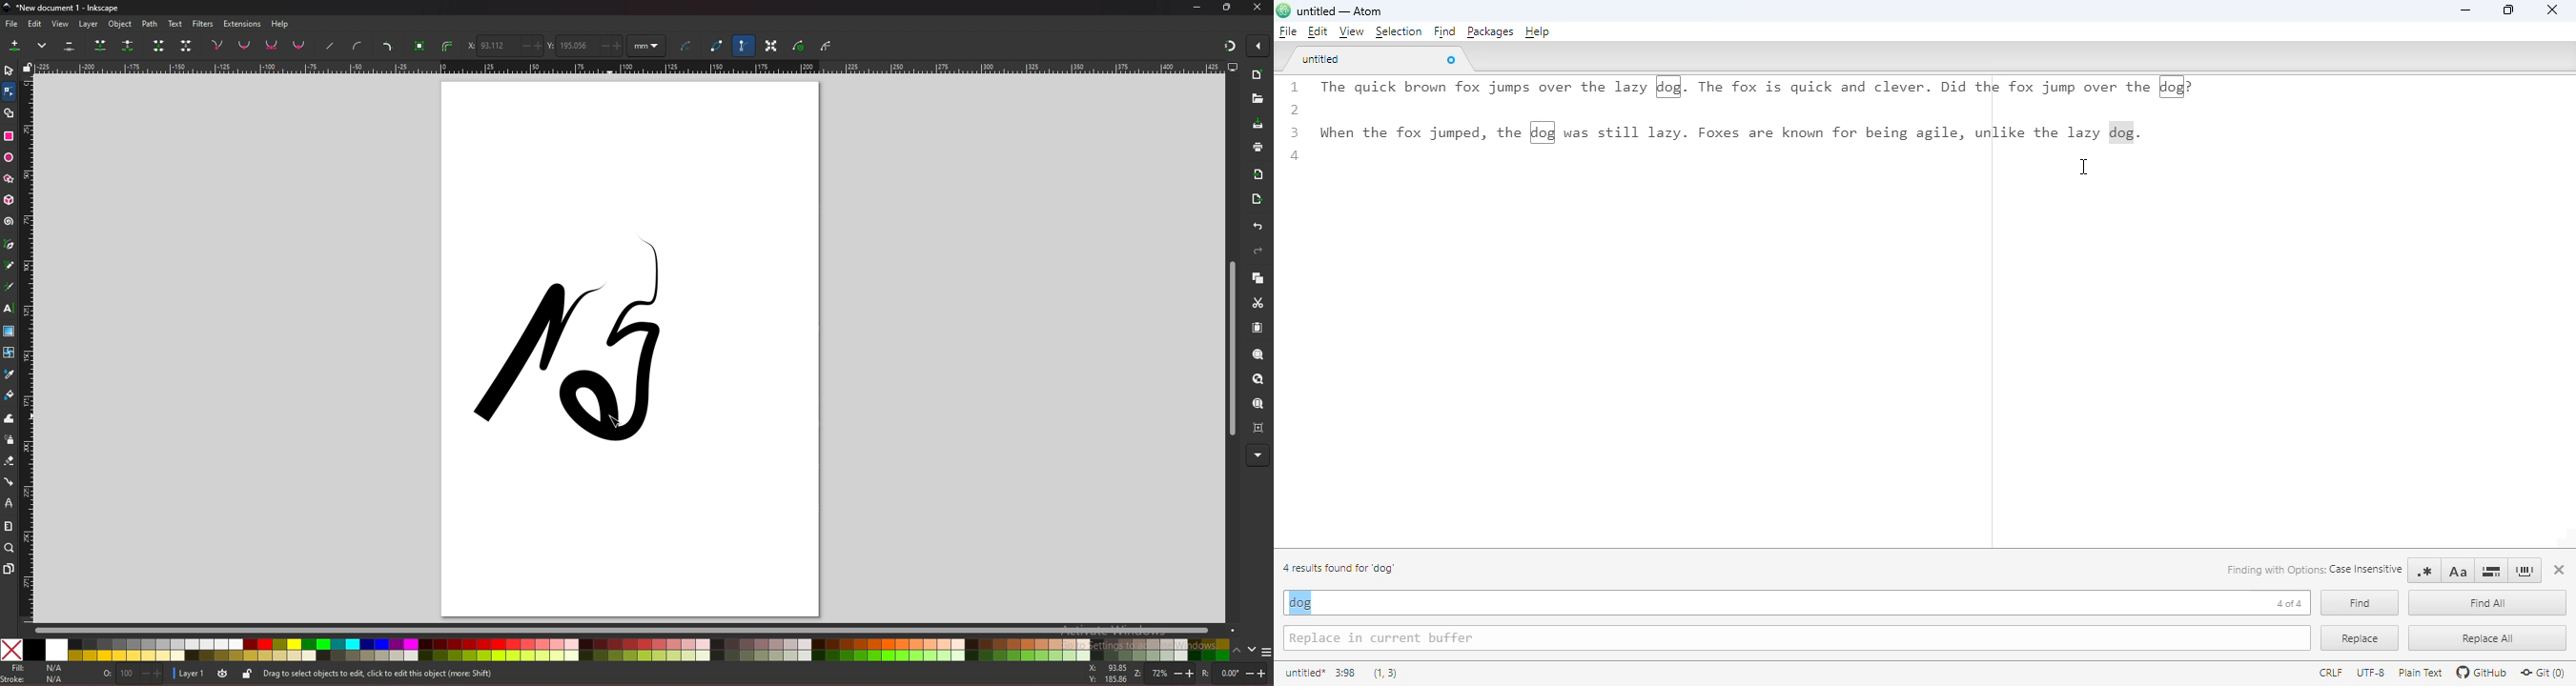 Image resolution: width=2576 pixels, height=700 pixels. Describe the element at coordinates (1833, 131) in the screenshot. I see `was still lazy. Foxes are known for being agile, unlike the lazy` at that location.